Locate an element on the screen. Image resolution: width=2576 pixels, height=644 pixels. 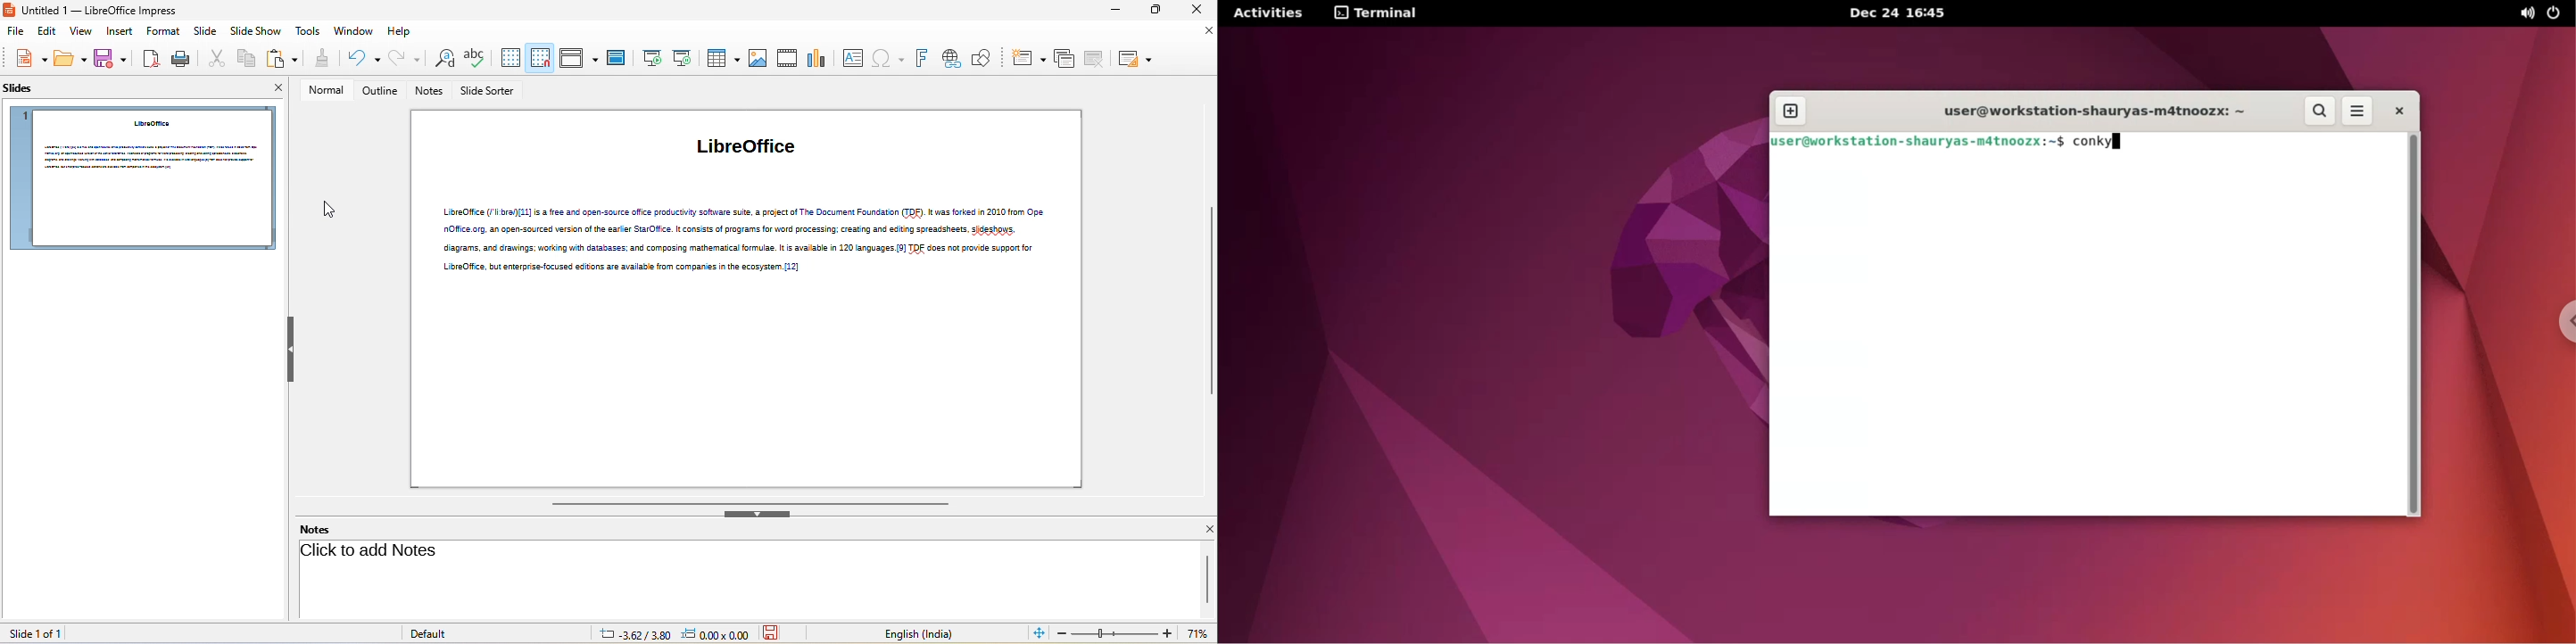
display to grid is located at coordinates (510, 61).